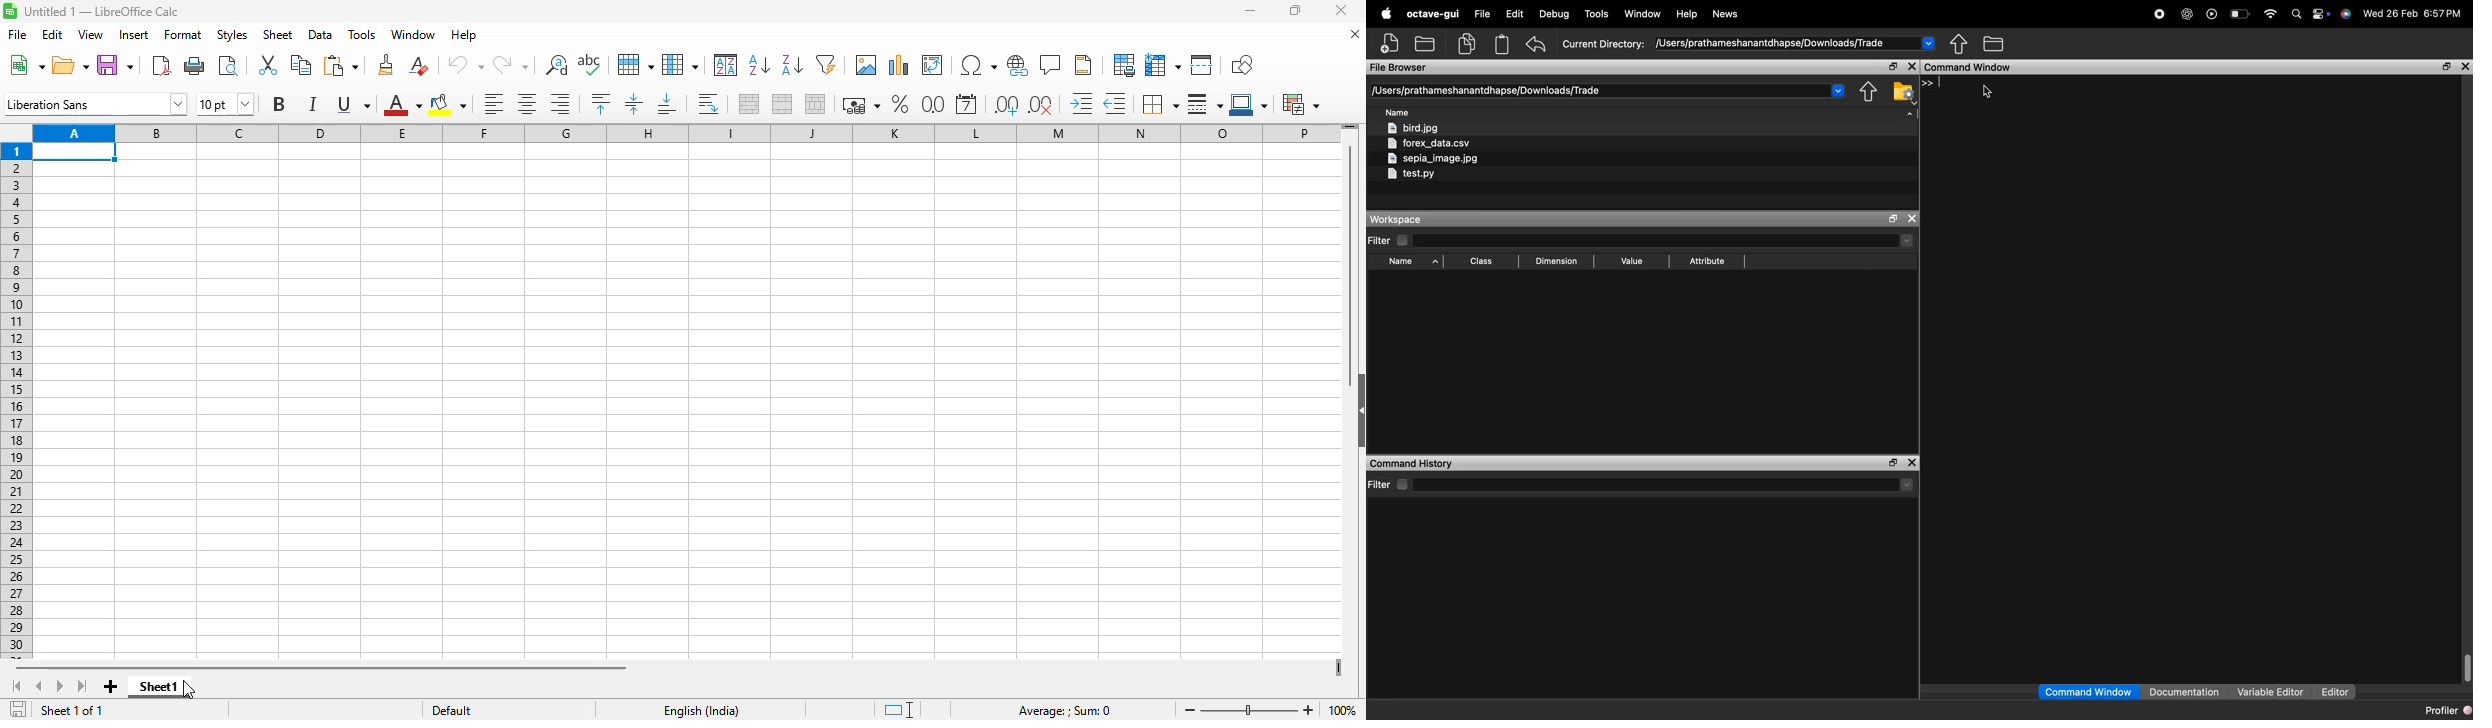  Describe the element at coordinates (102, 11) in the screenshot. I see `title` at that location.